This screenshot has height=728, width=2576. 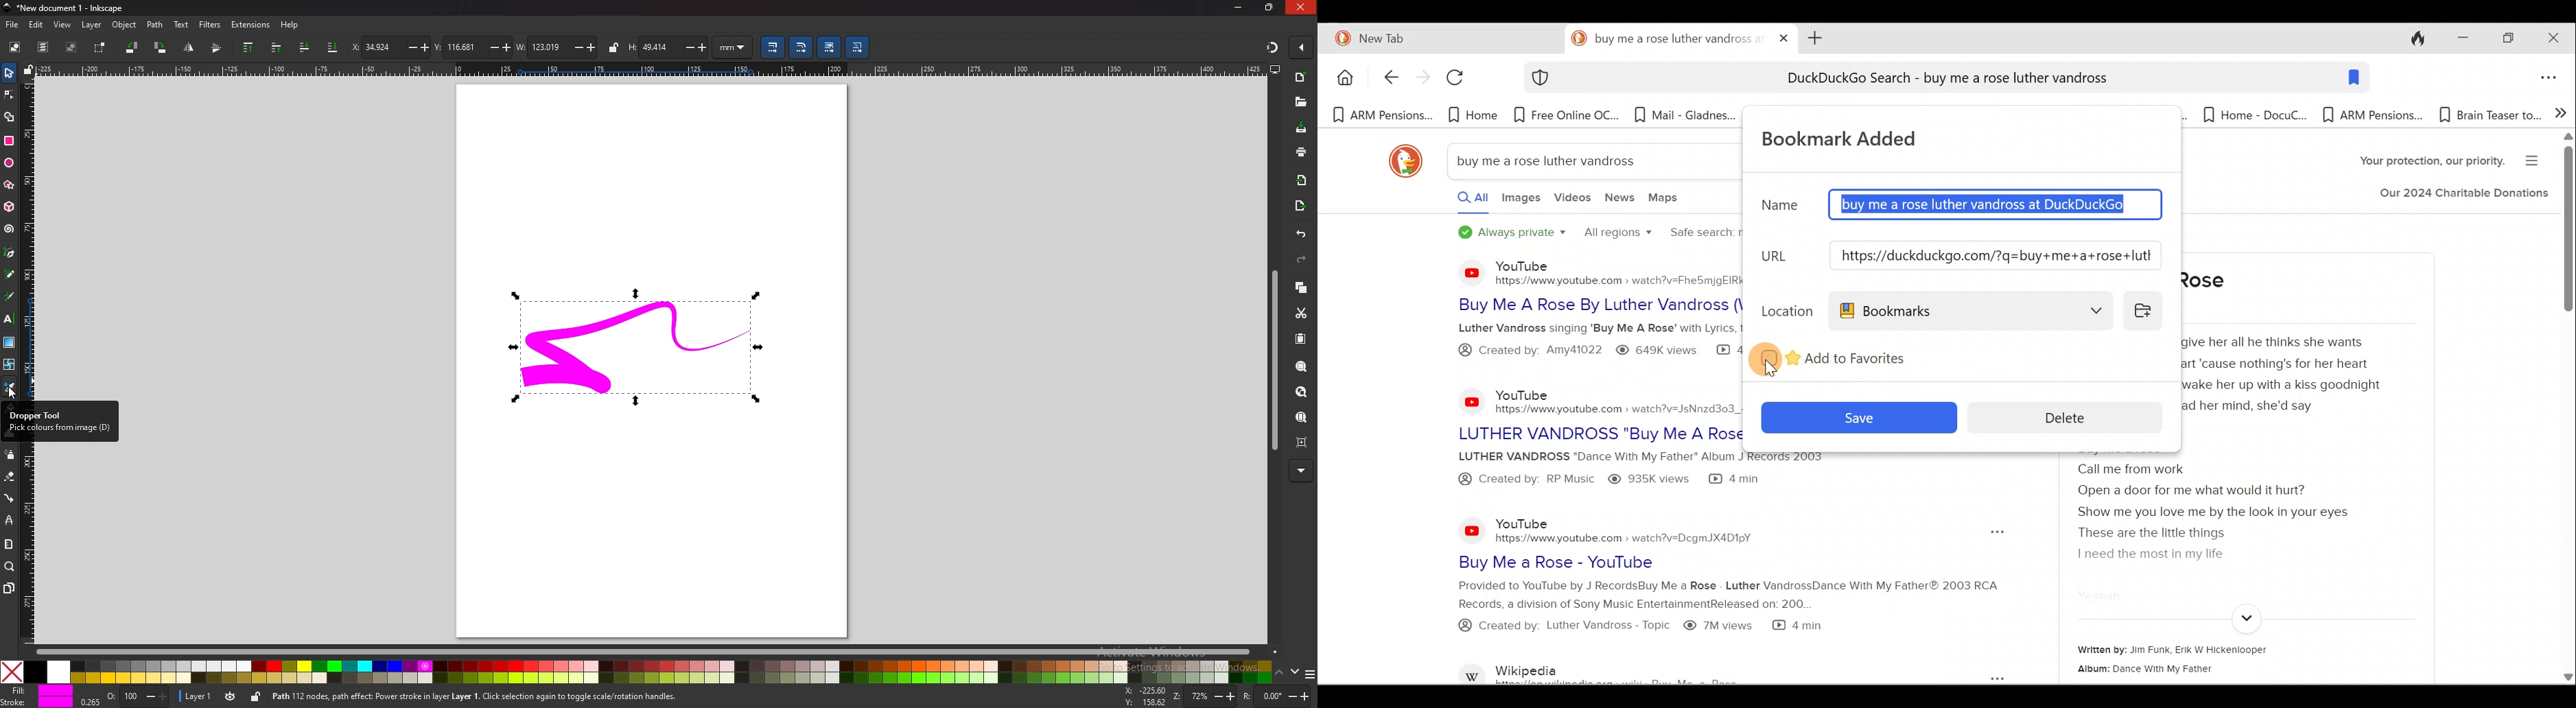 What do you see at coordinates (1301, 235) in the screenshot?
I see `undo` at bounding box center [1301, 235].